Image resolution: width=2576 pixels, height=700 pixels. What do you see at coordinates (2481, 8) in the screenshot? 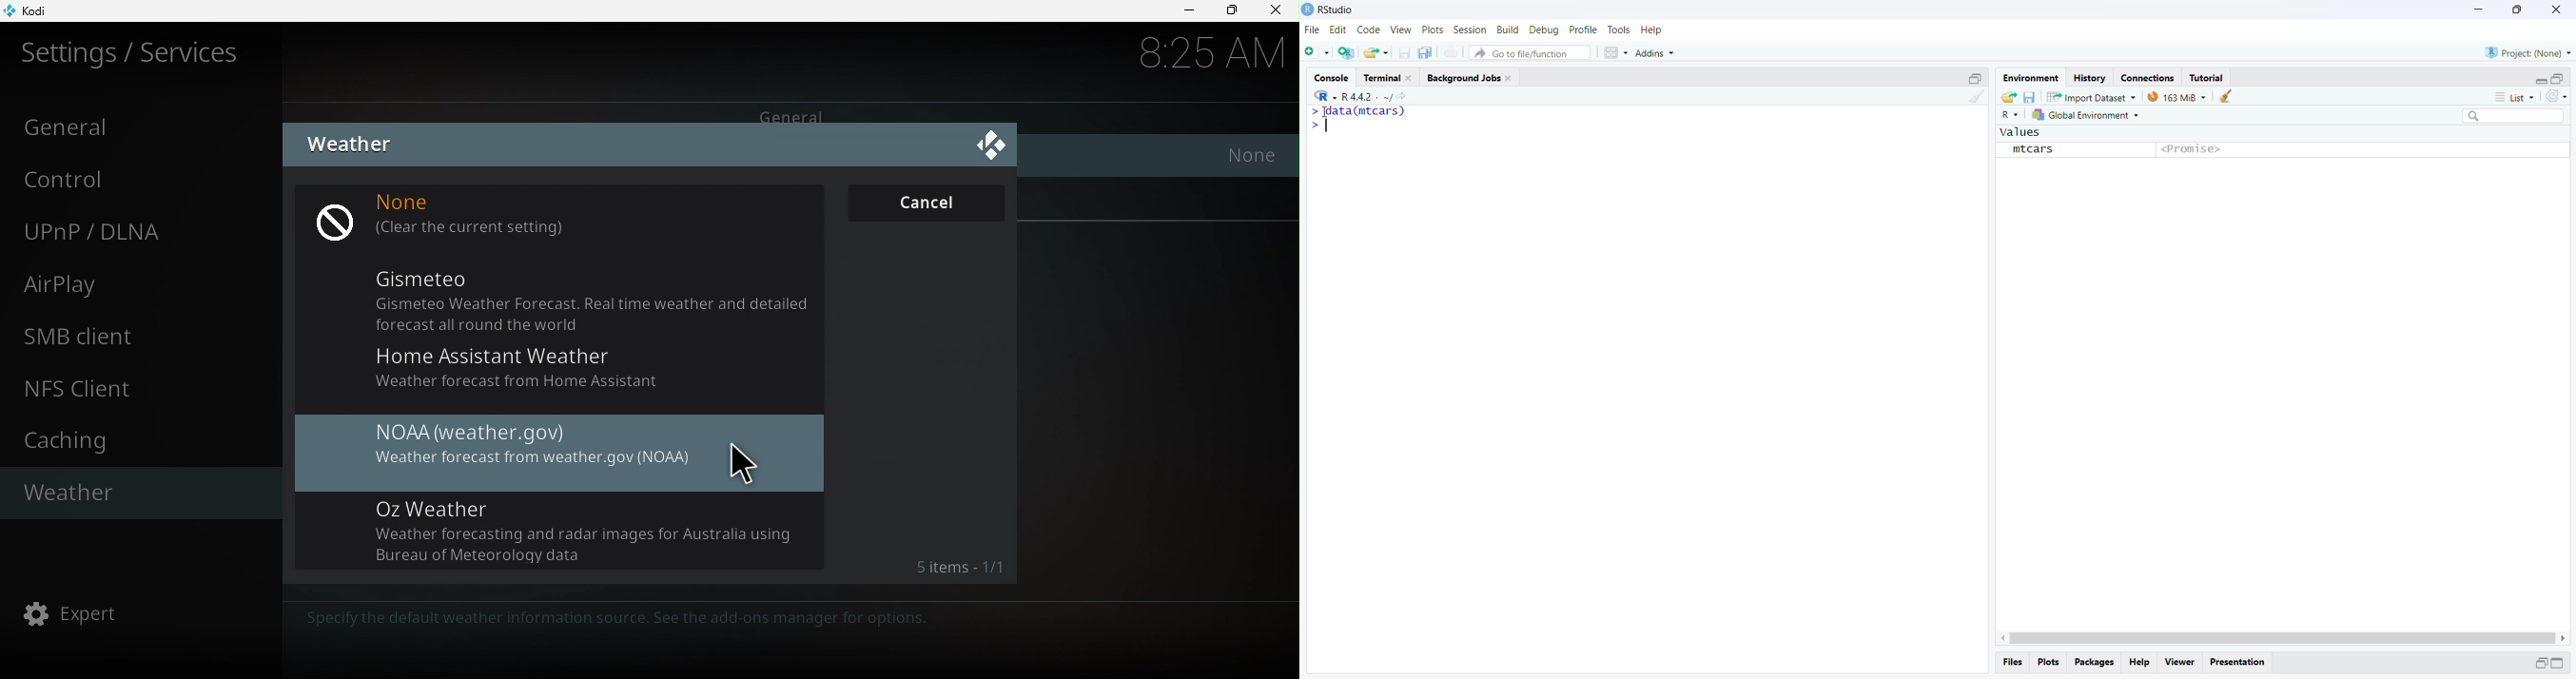
I see `minimise` at bounding box center [2481, 8].